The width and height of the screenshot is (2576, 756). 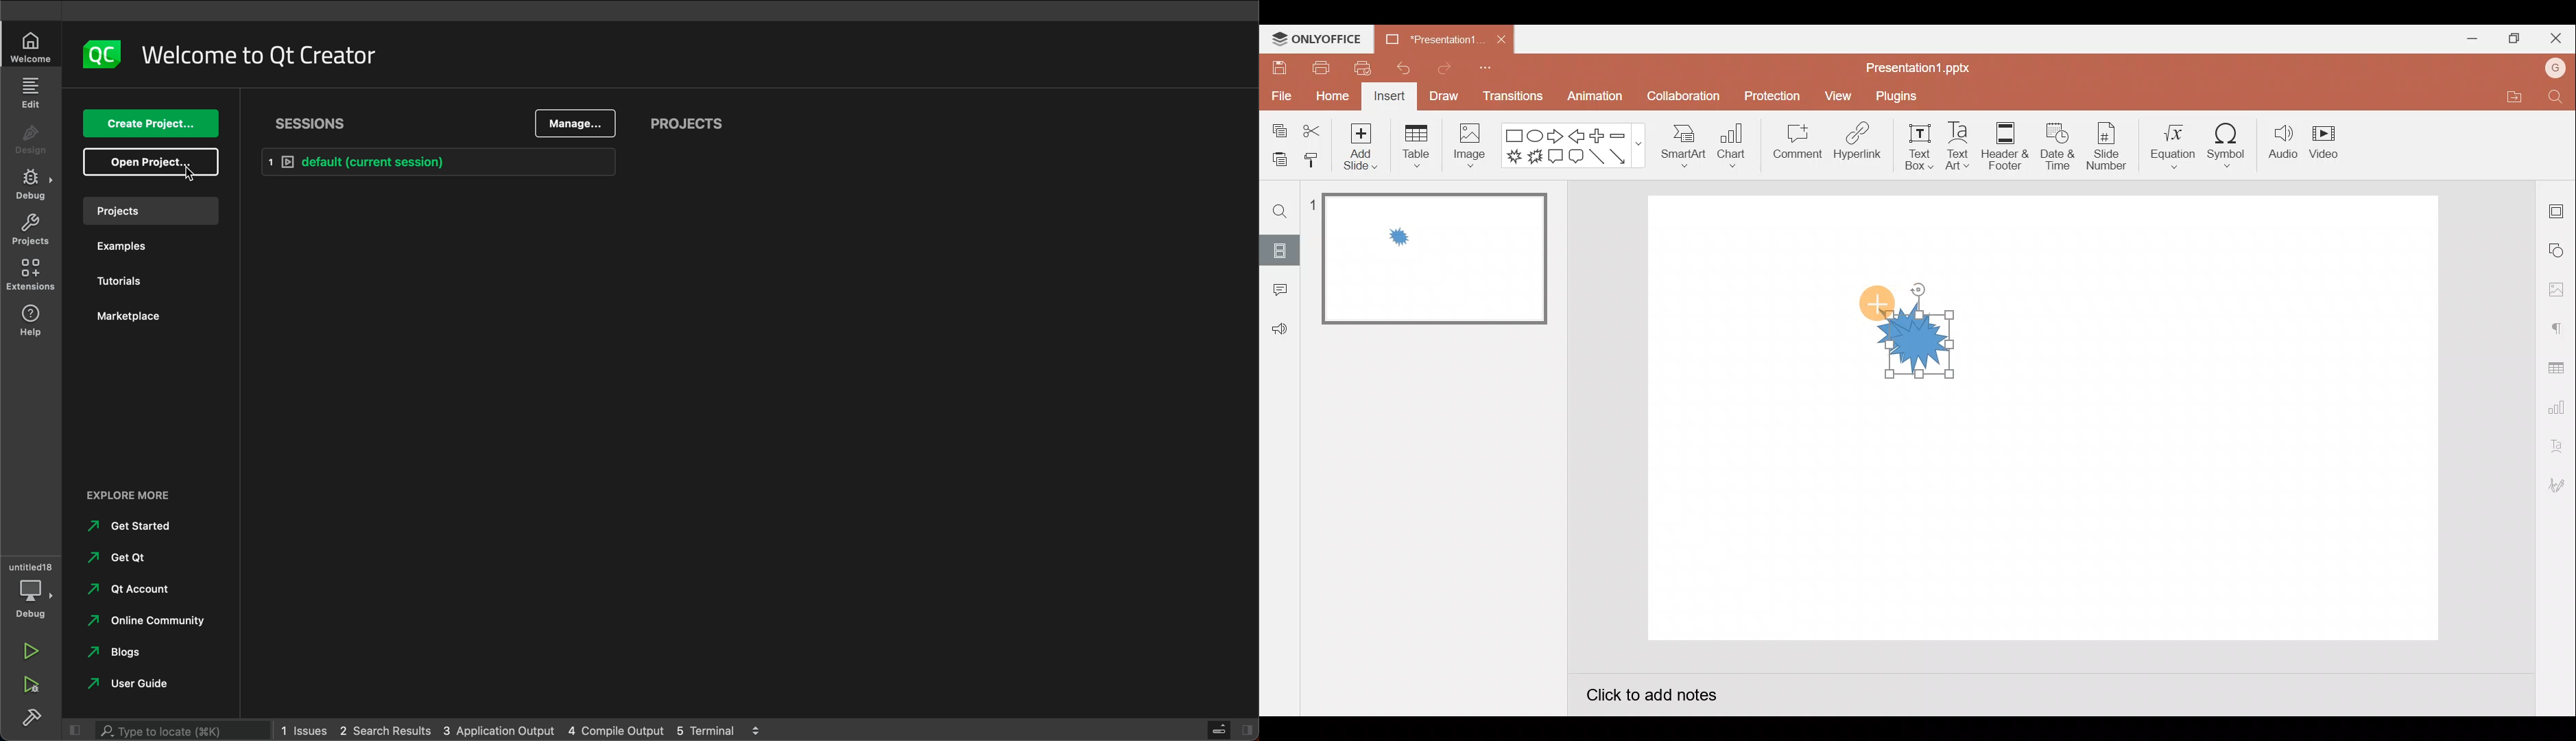 I want to click on Click to add notes, so click(x=1651, y=692).